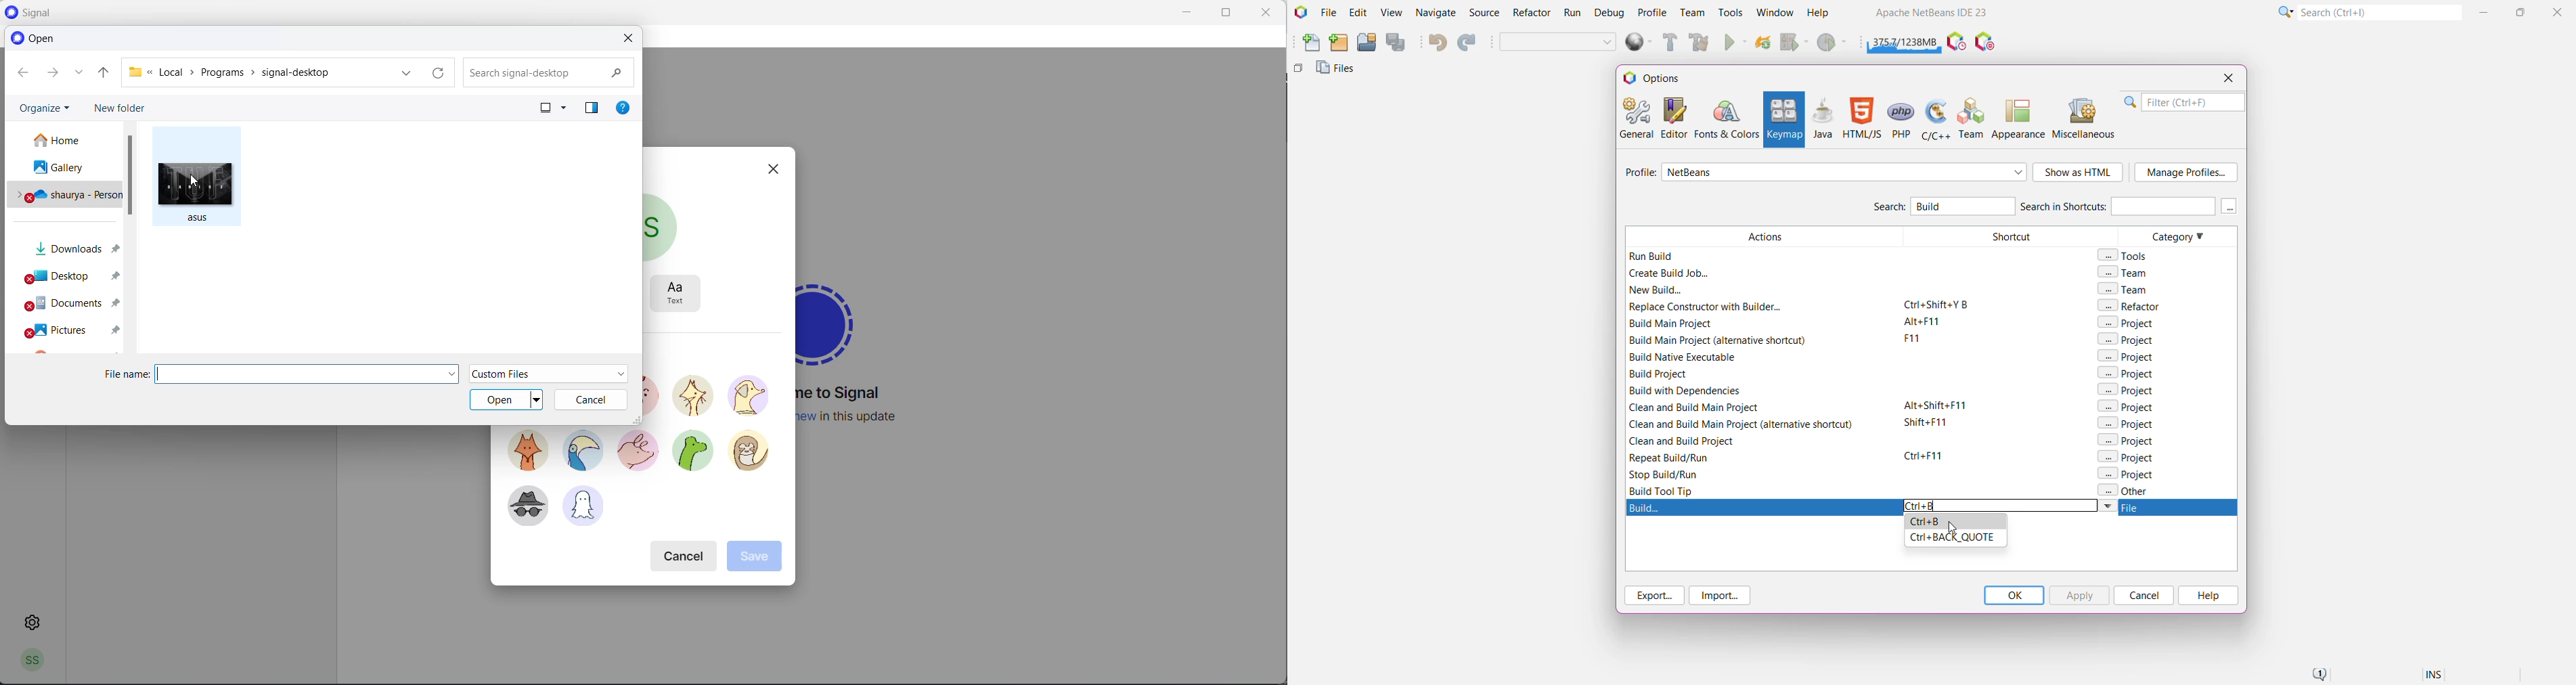 This screenshot has width=2576, height=700. What do you see at coordinates (624, 108) in the screenshot?
I see `get help` at bounding box center [624, 108].